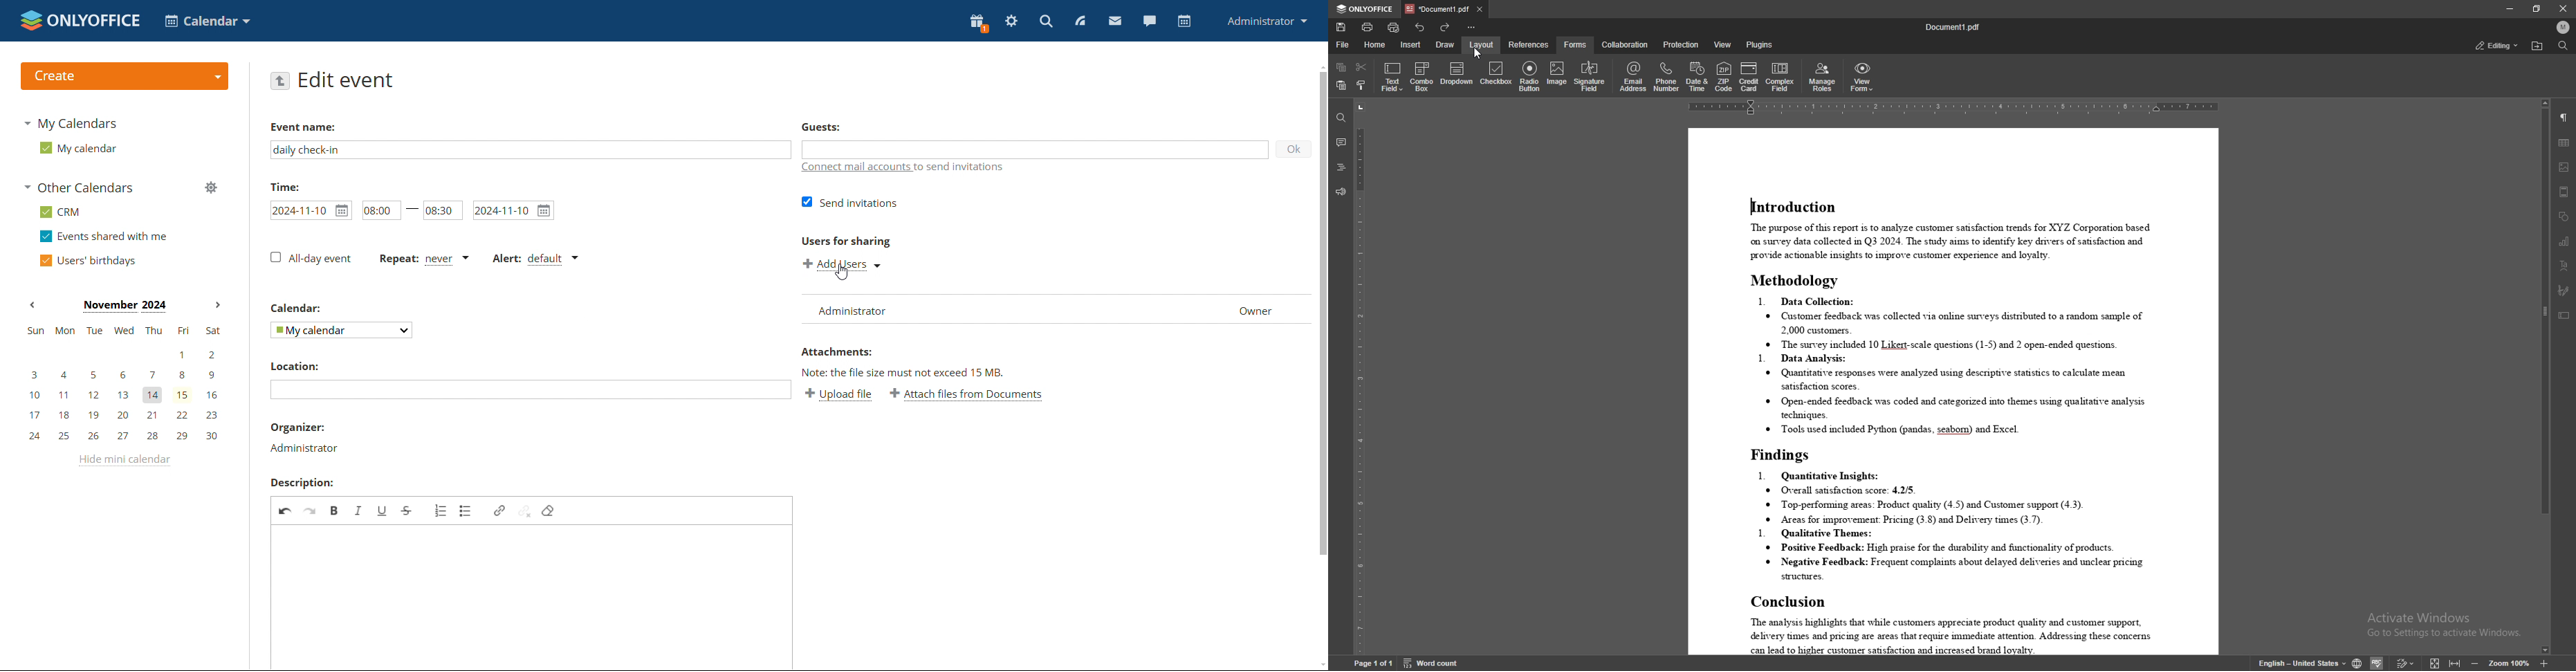  What do you see at coordinates (299, 429) in the screenshot?
I see `organizer:` at bounding box center [299, 429].